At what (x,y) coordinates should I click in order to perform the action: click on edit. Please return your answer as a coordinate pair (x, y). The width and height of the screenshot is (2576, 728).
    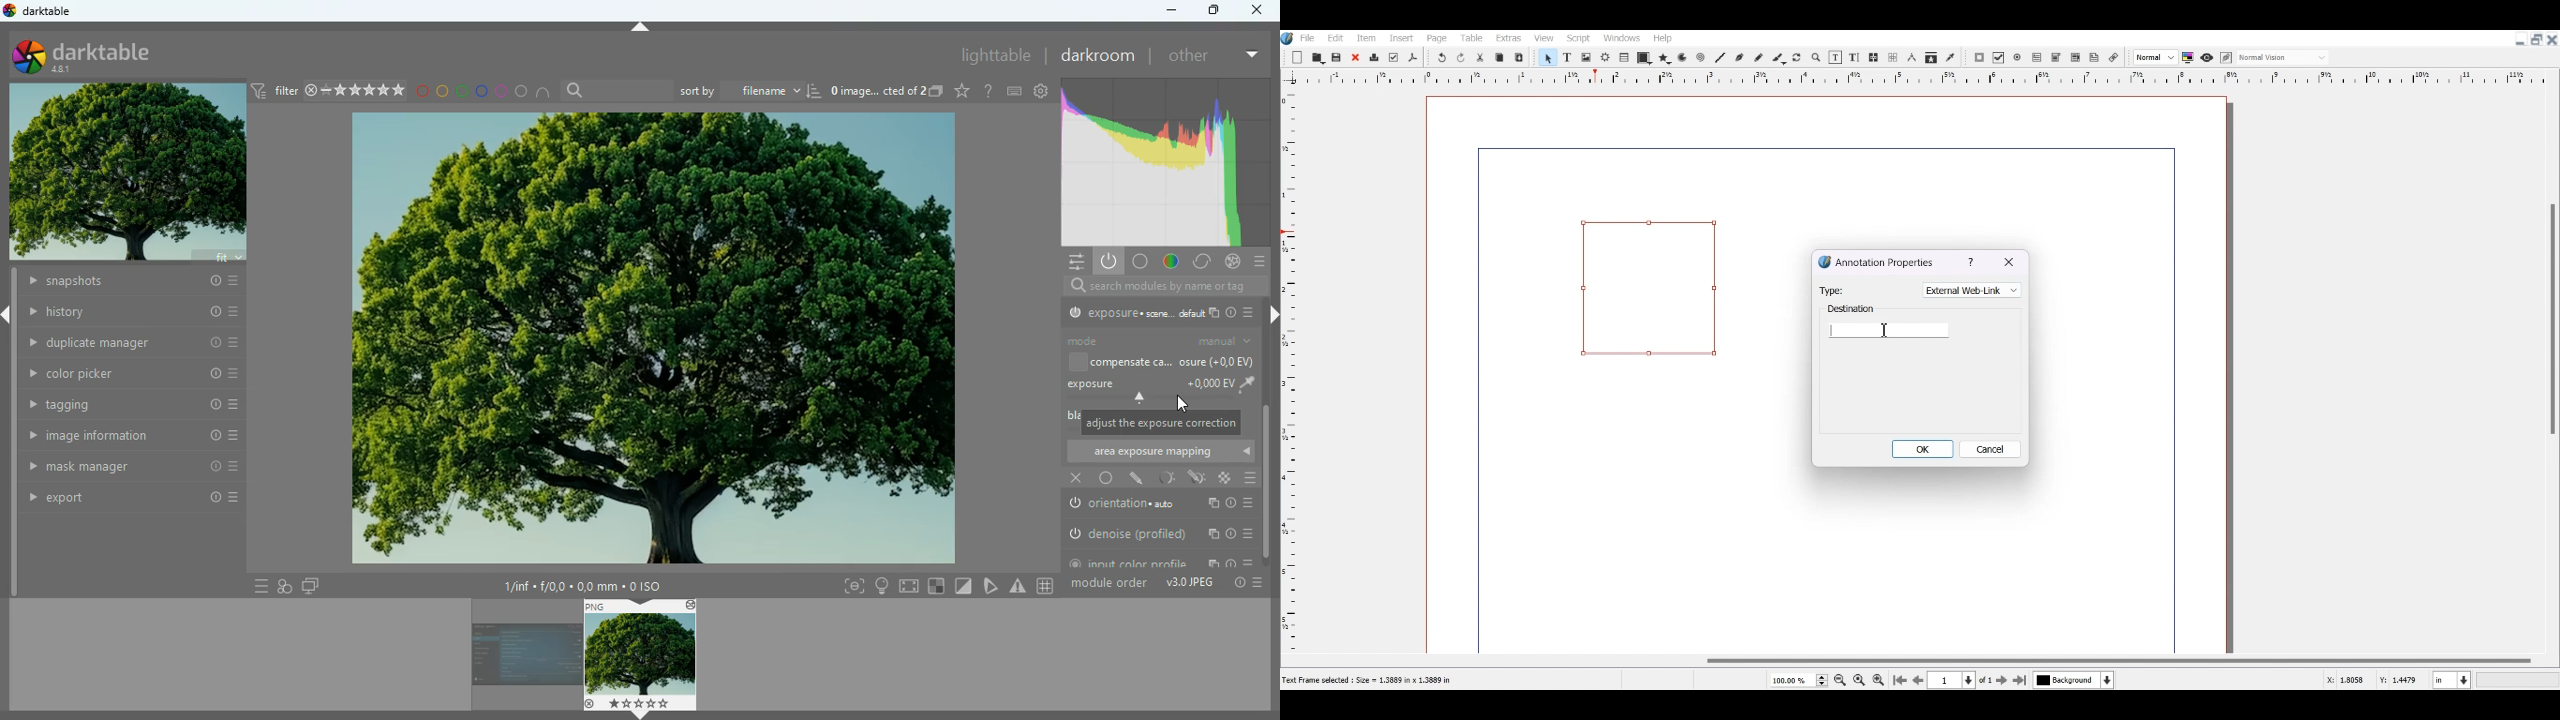
    Looking at the image, I should click on (1195, 475).